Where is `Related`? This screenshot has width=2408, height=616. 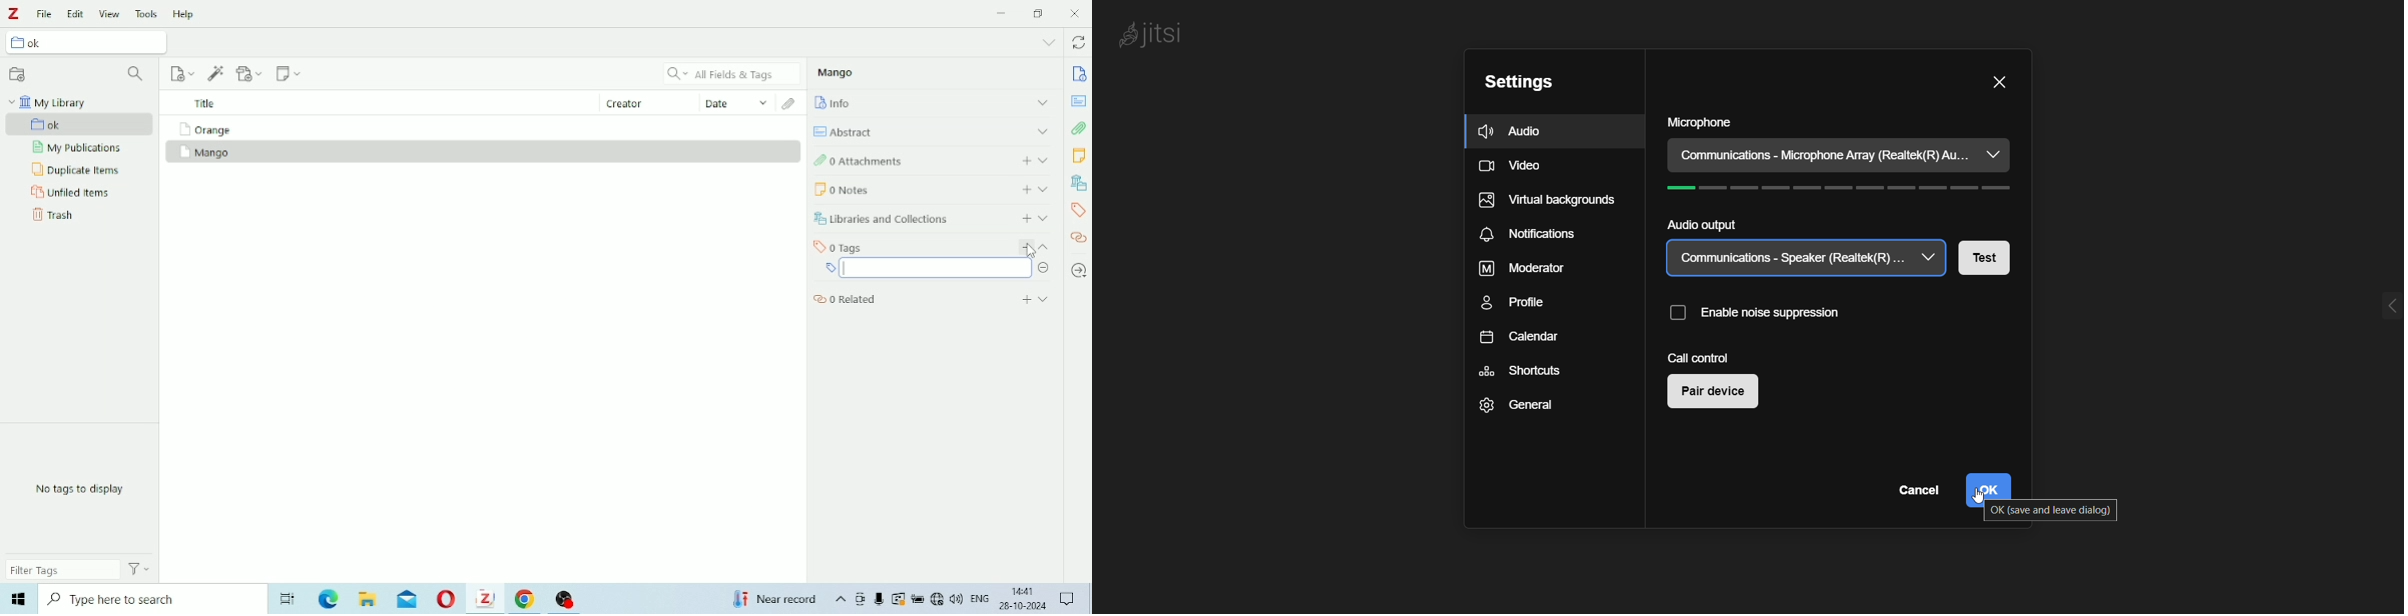
Related is located at coordinates (1079, 237).